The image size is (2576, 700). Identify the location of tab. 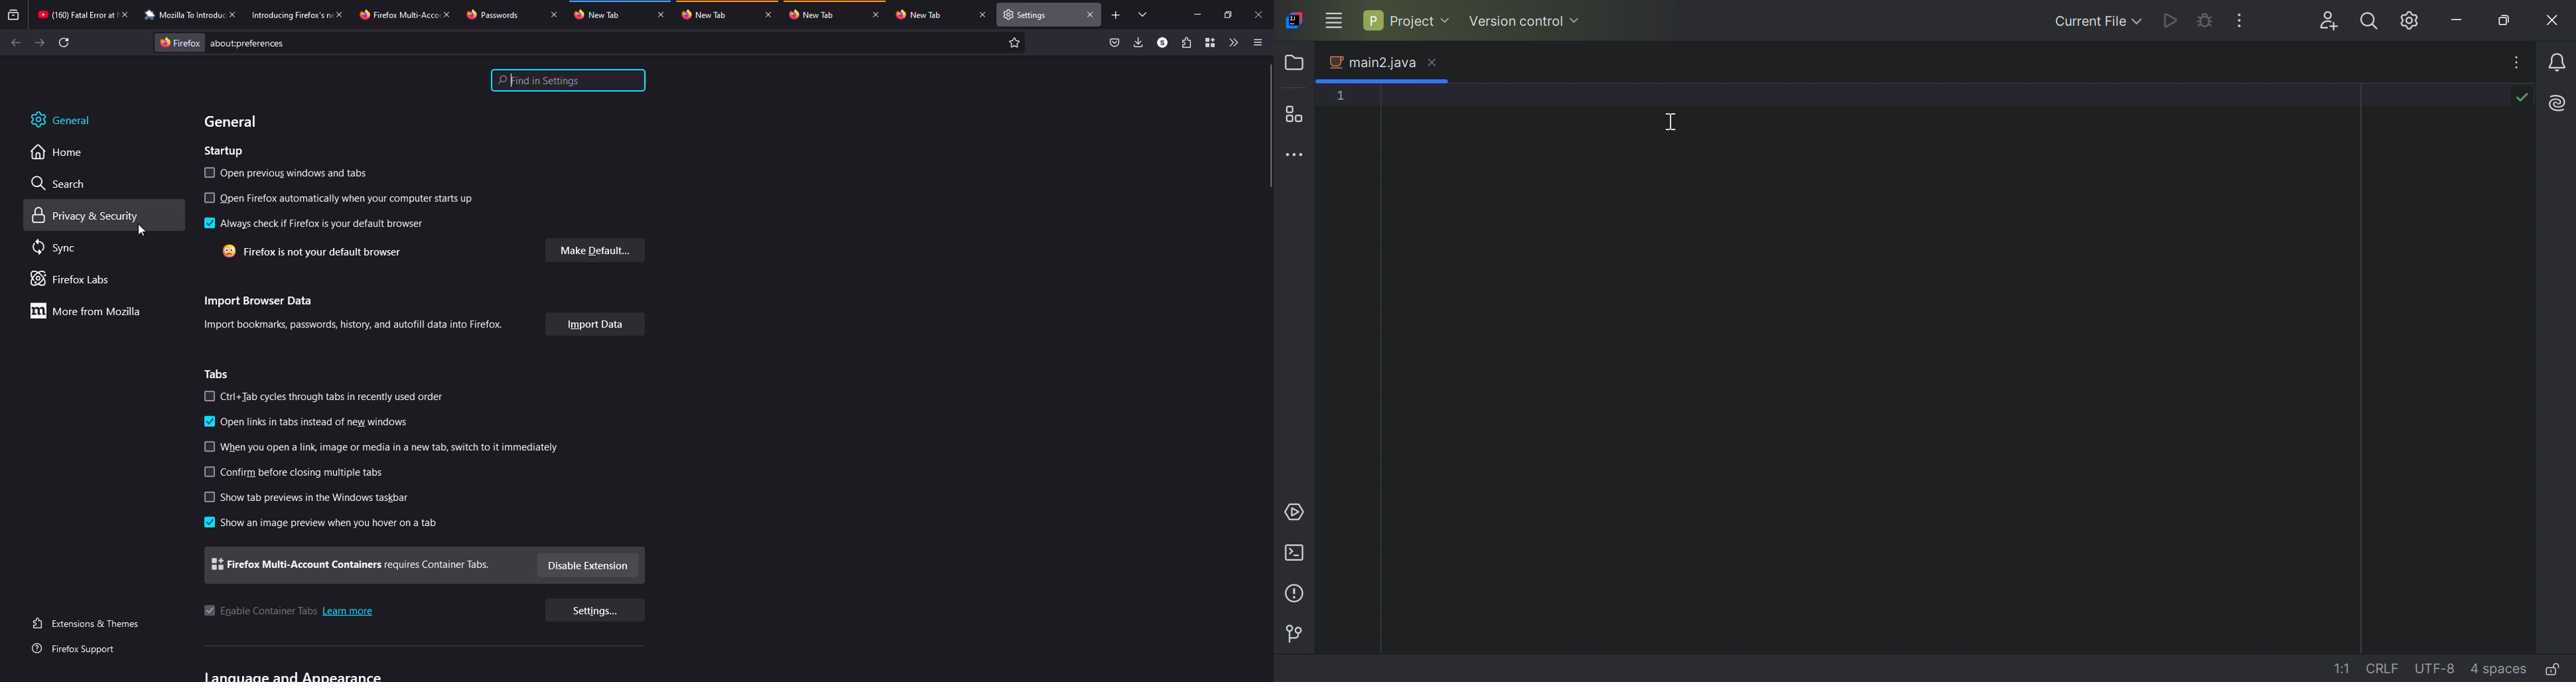
(597, 14).